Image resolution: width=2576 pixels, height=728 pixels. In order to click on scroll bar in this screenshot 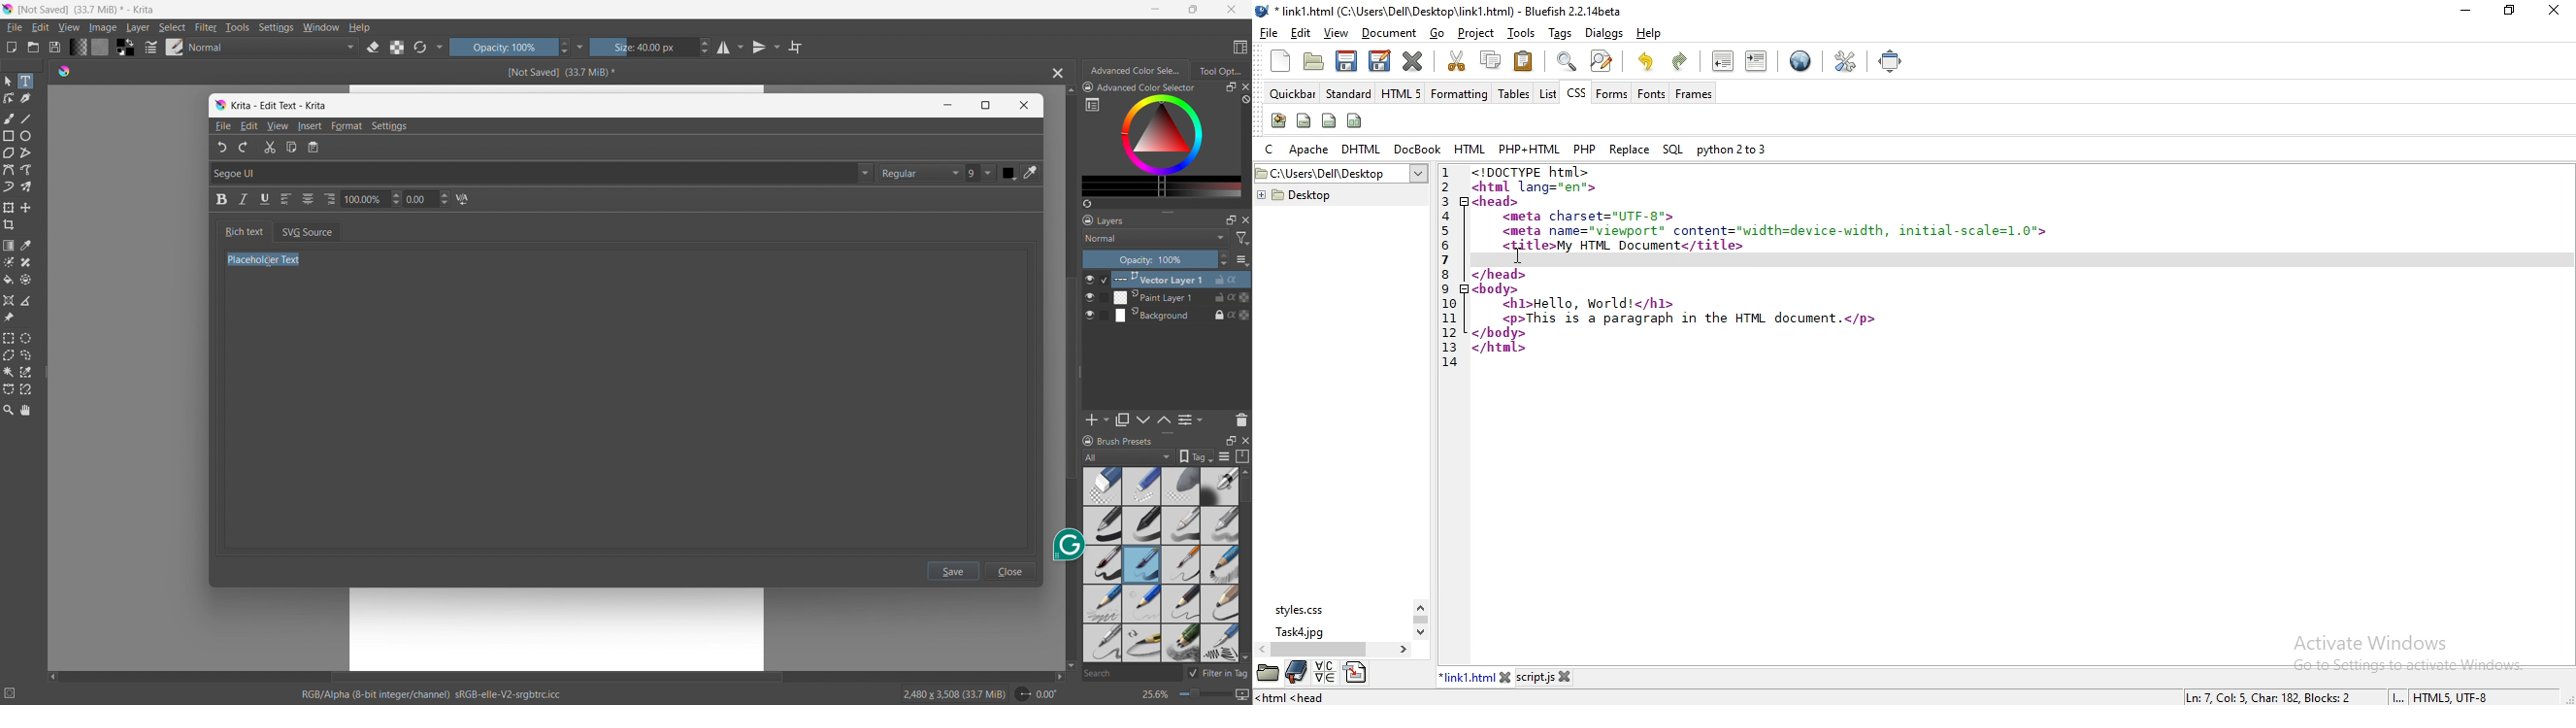, I will do `click(1420, 620)`.